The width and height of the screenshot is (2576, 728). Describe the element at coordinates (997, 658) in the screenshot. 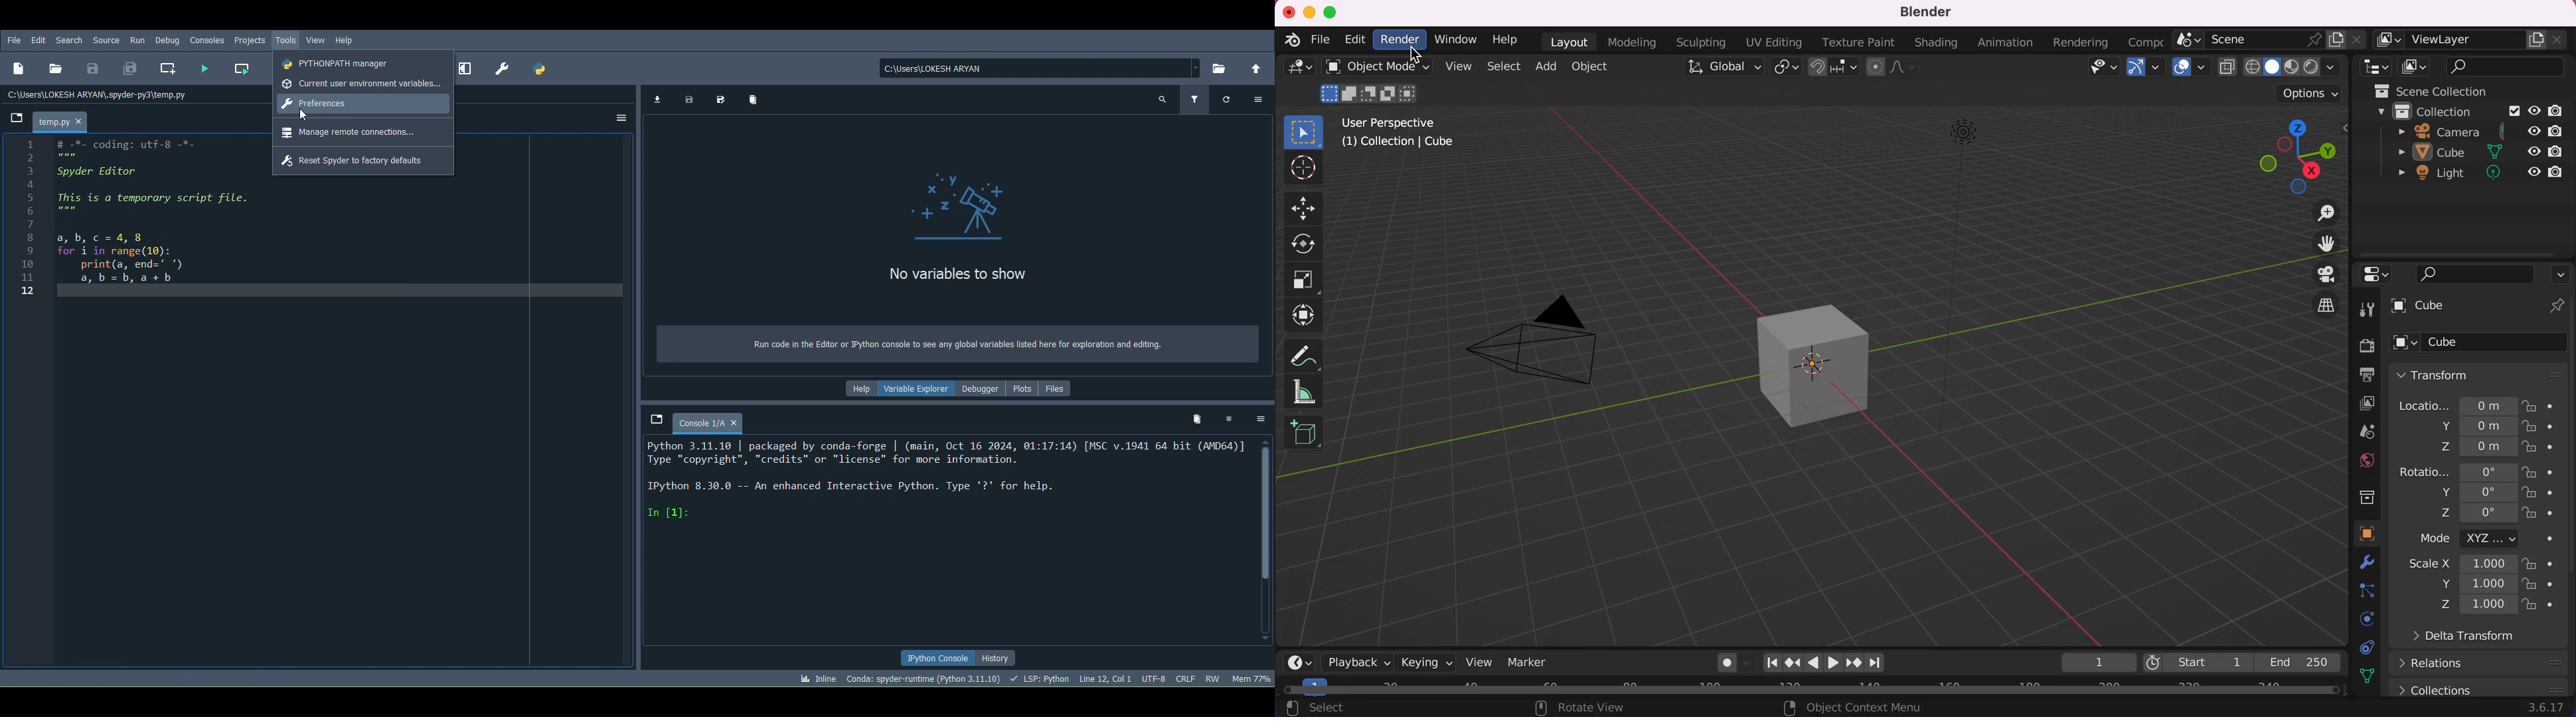

I see `History` at that location.